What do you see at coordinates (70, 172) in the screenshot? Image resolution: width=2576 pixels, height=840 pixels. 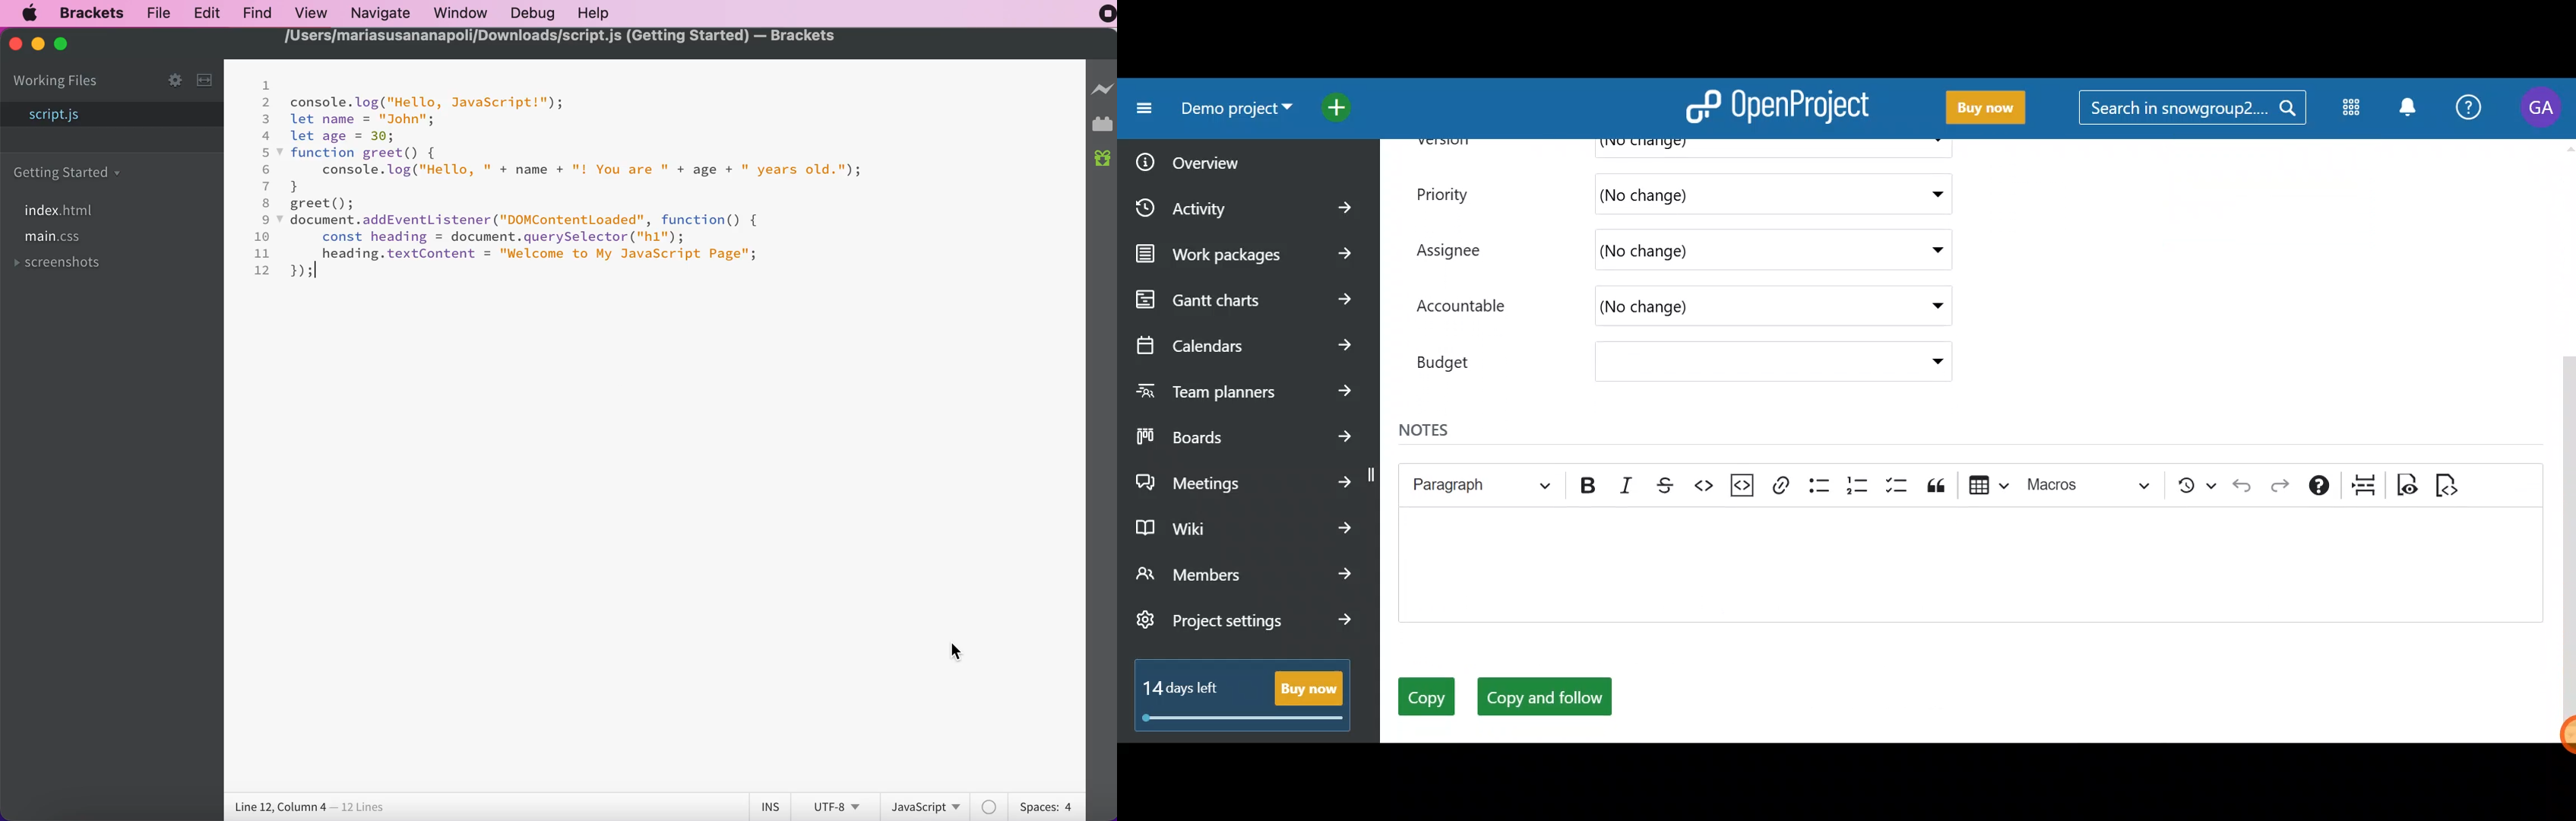 I see `gettin started folder` at bounding box center [70, 172].